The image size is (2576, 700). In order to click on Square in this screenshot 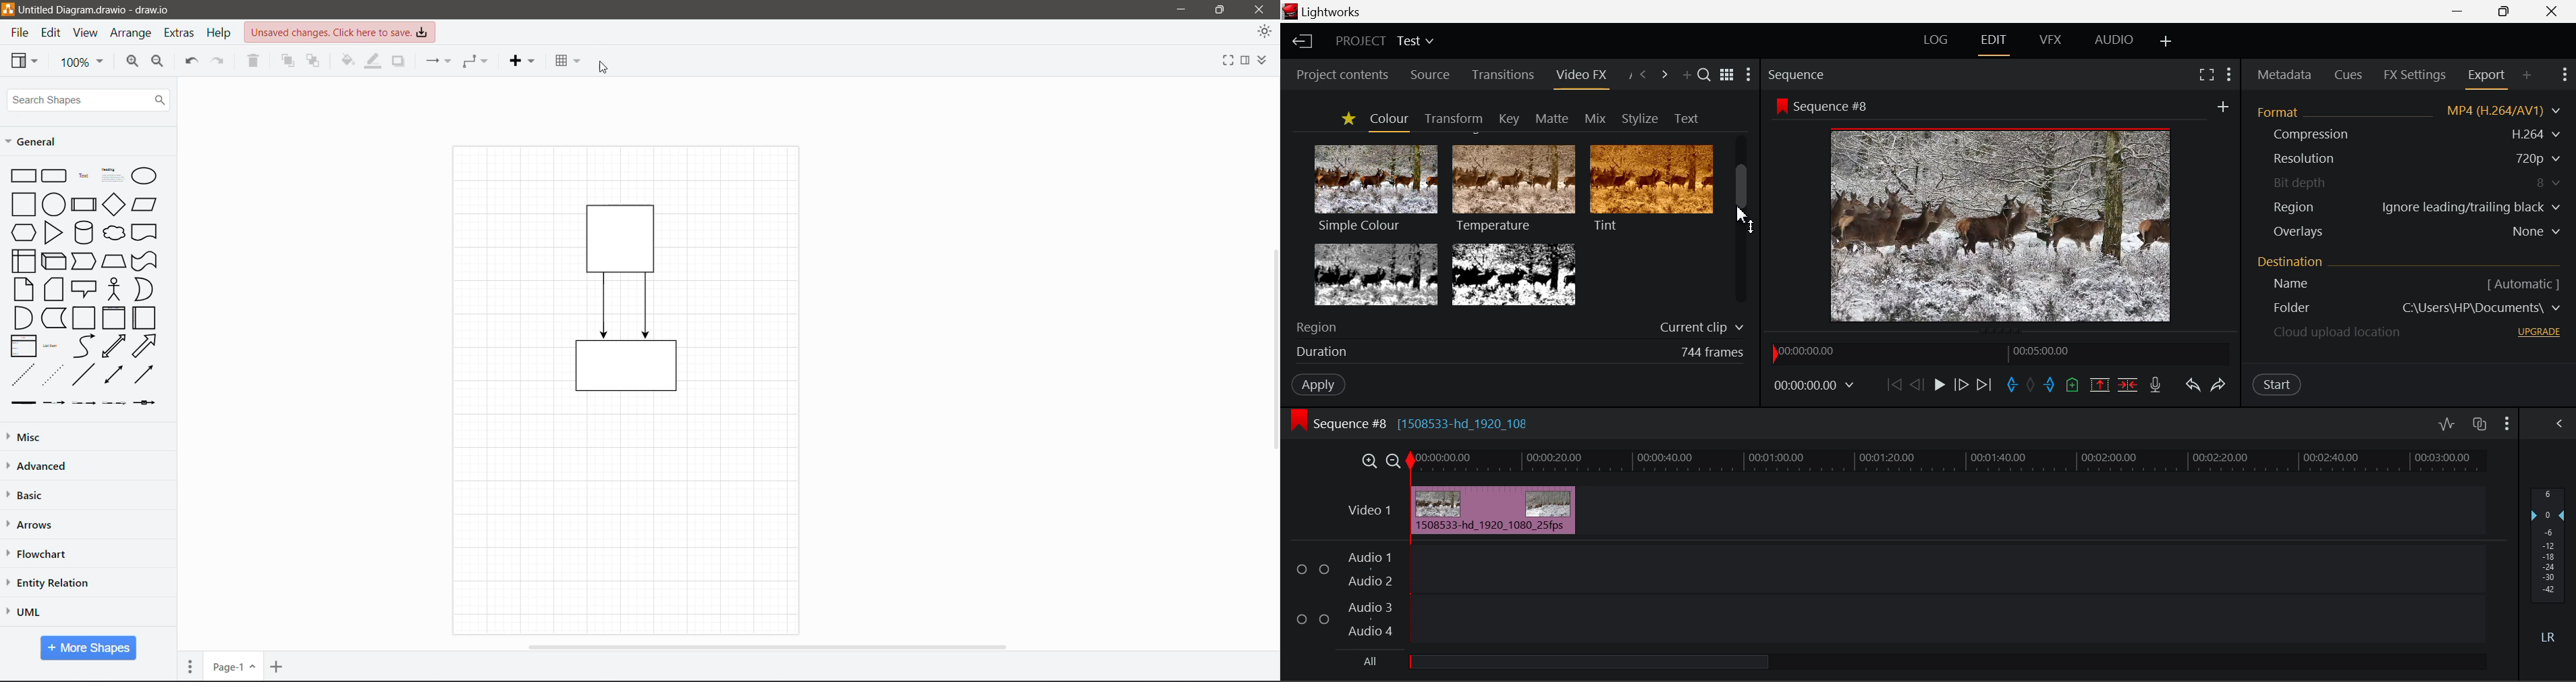, I will do `click(22, 204)`.